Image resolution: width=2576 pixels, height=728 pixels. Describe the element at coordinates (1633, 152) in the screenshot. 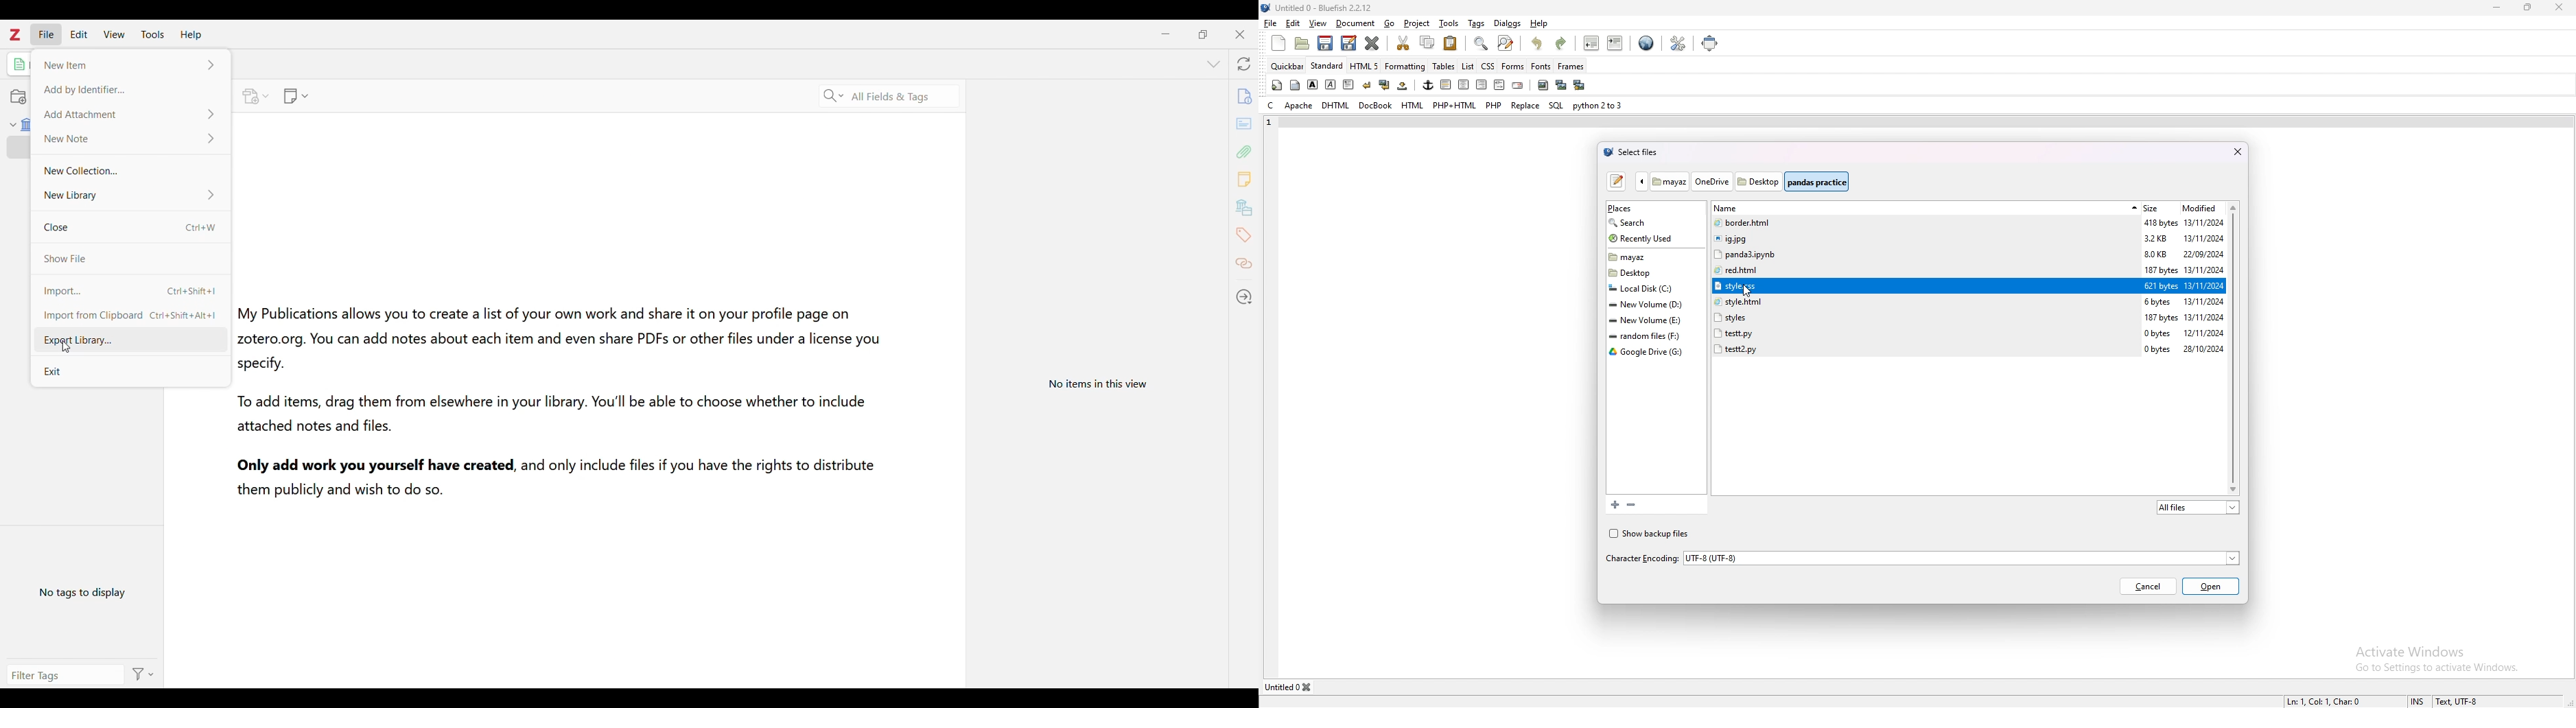

I see `select files` at that location.